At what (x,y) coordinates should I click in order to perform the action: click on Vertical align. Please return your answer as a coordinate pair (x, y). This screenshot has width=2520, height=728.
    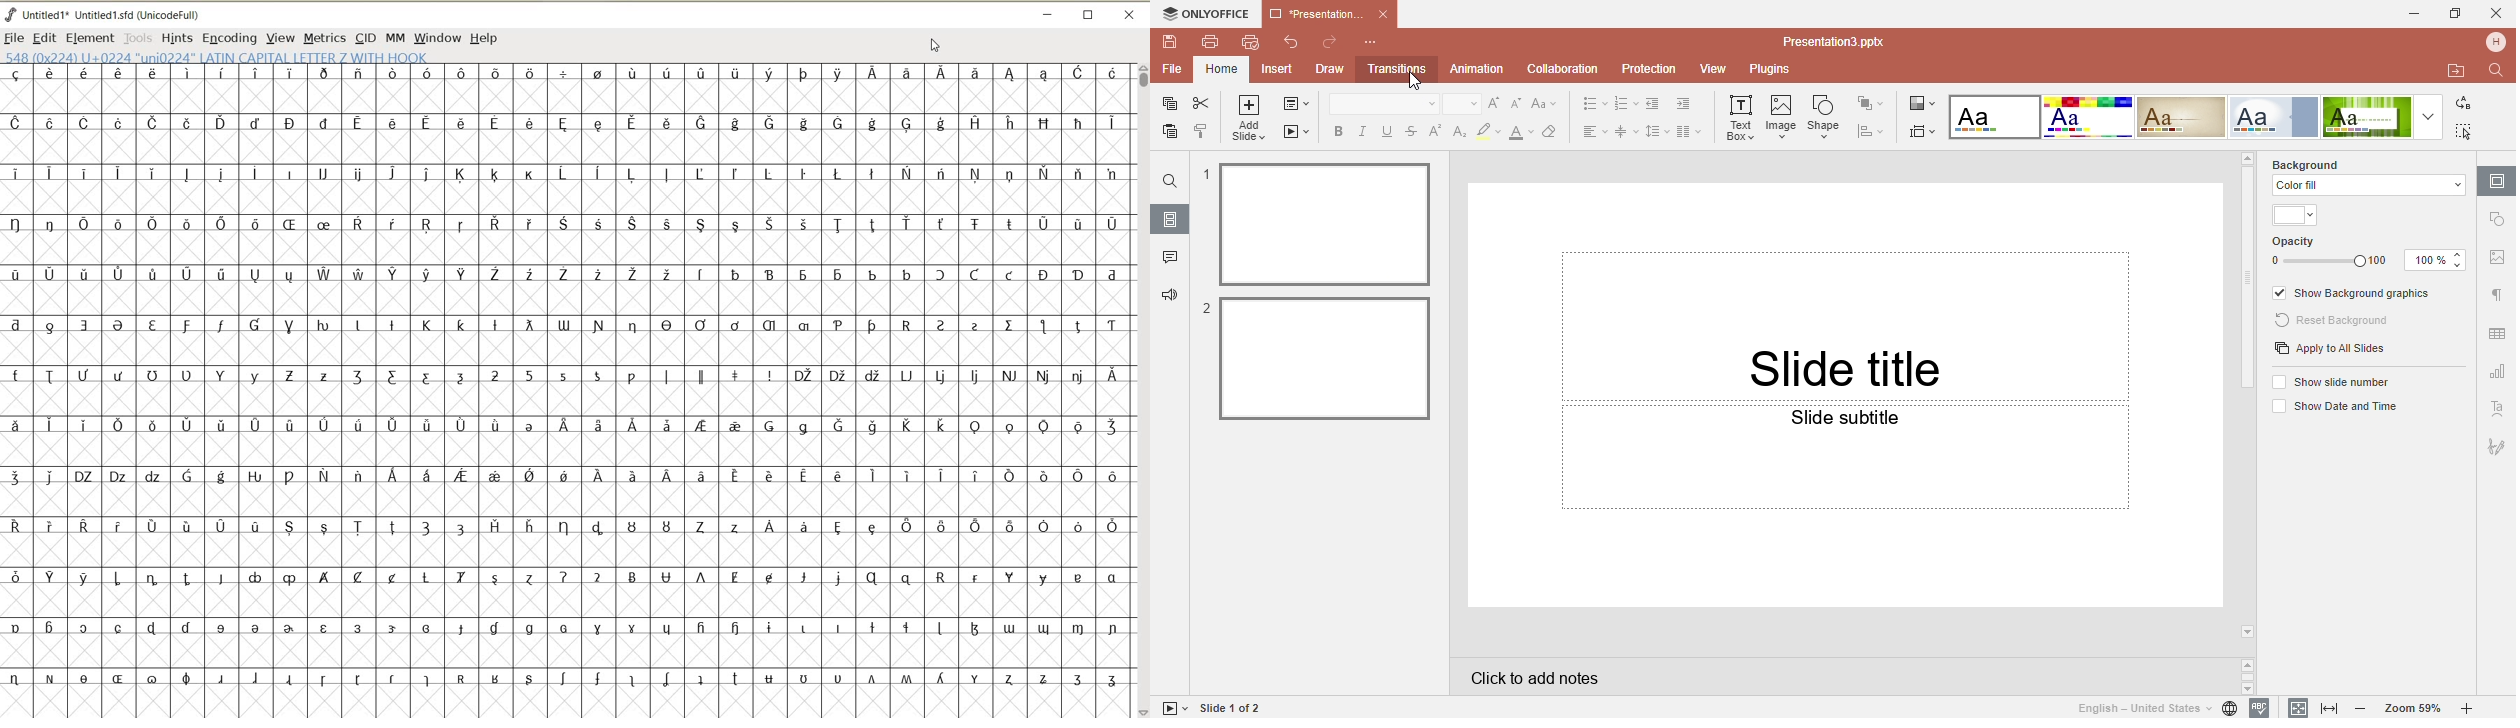
    Looking at the image, I should click on (1627, 131).